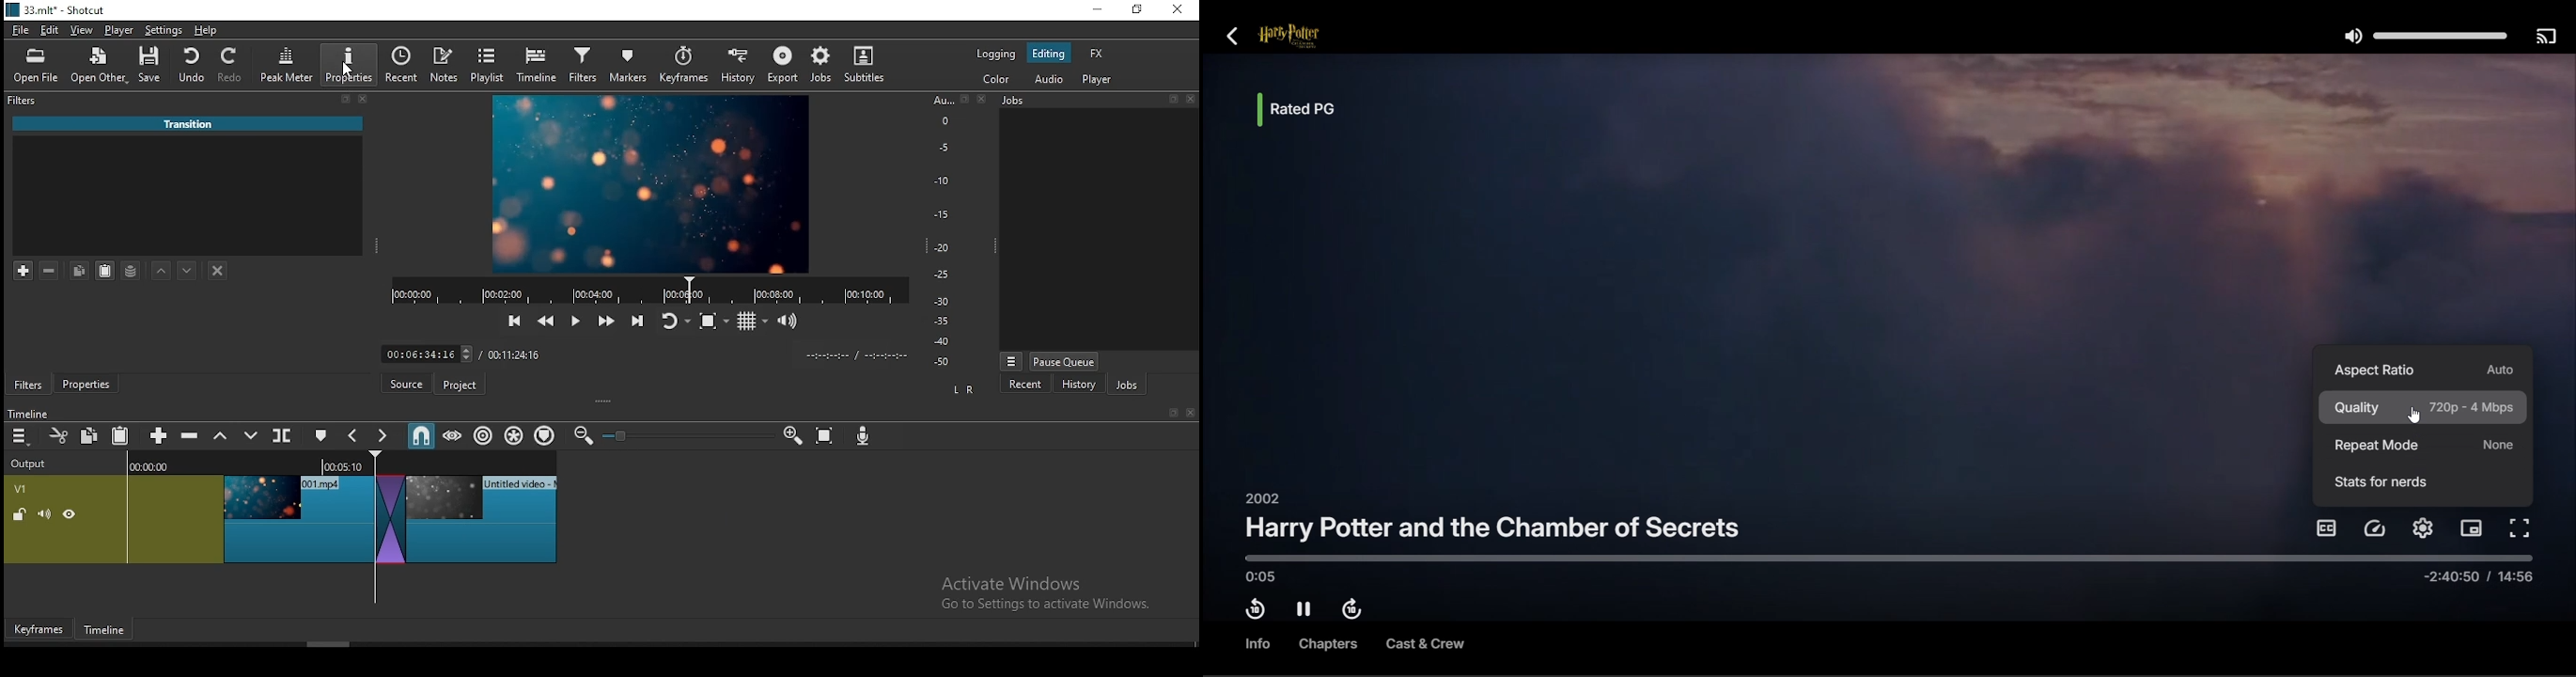 The image size is (2576, 700). What do you see at coordinates (59, 435) in the screenshot?
I see `cut` at bounding box center [59, 435].